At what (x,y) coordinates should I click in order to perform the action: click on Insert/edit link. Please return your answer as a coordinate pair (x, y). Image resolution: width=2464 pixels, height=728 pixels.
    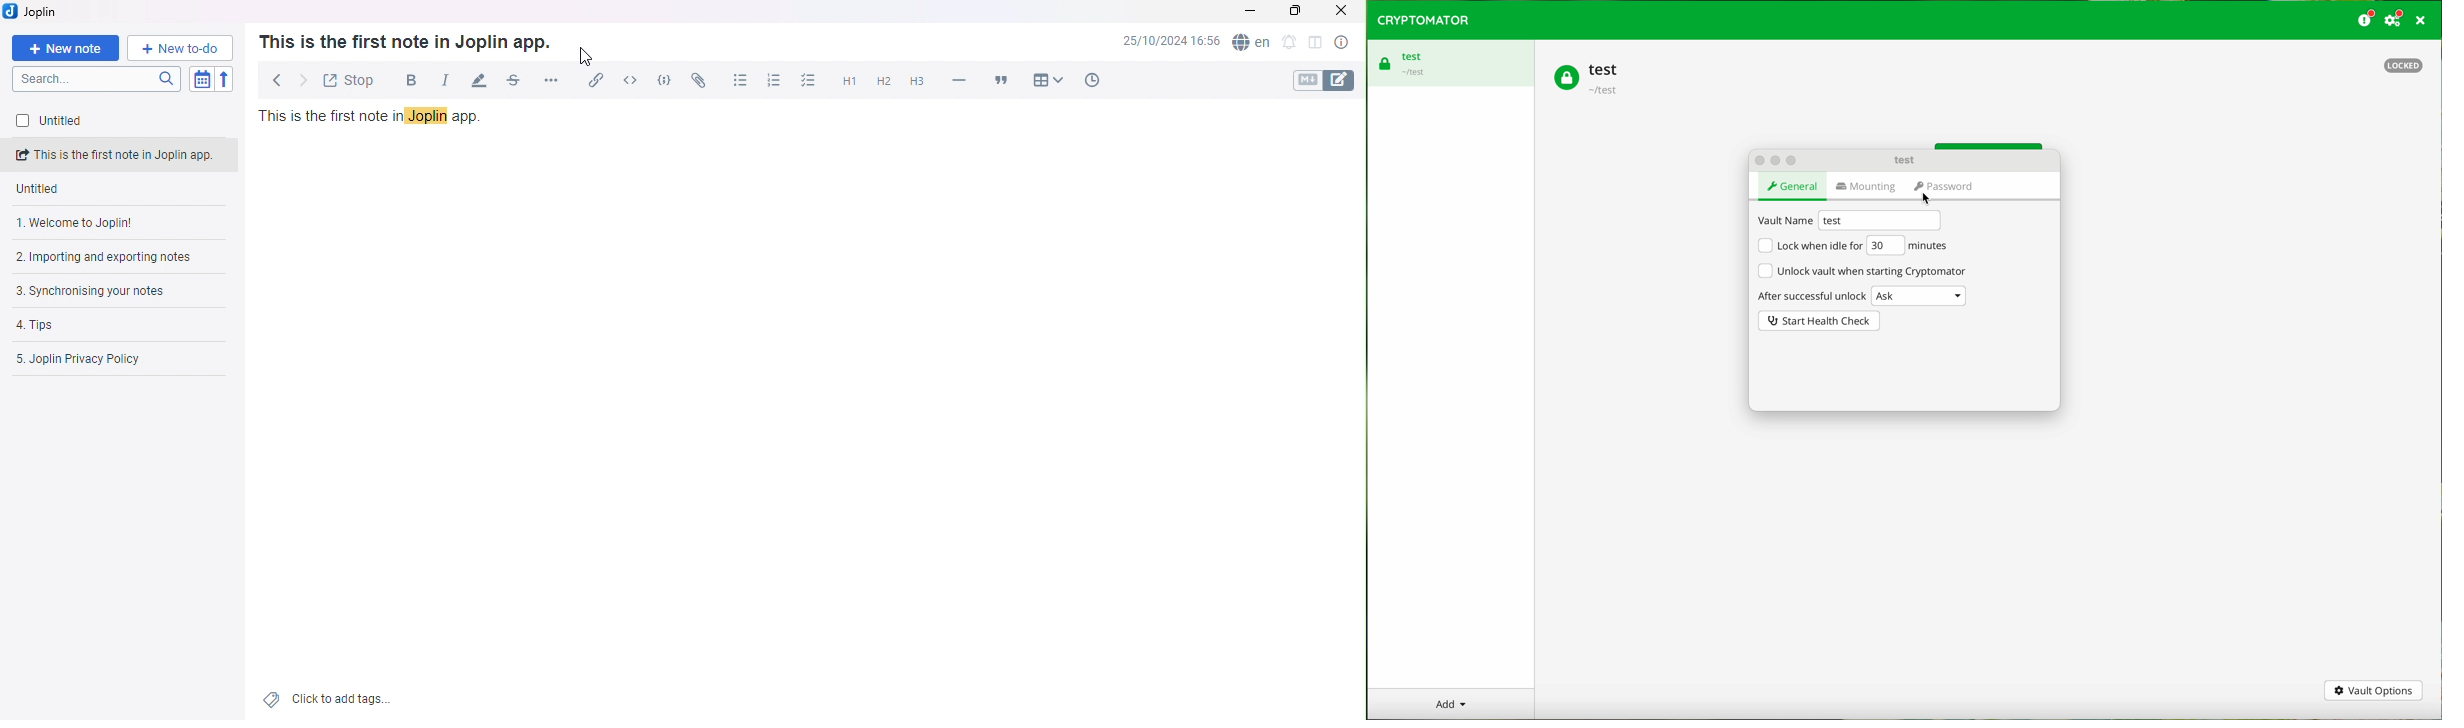
    Looking at the image, I should click on (592, 82).